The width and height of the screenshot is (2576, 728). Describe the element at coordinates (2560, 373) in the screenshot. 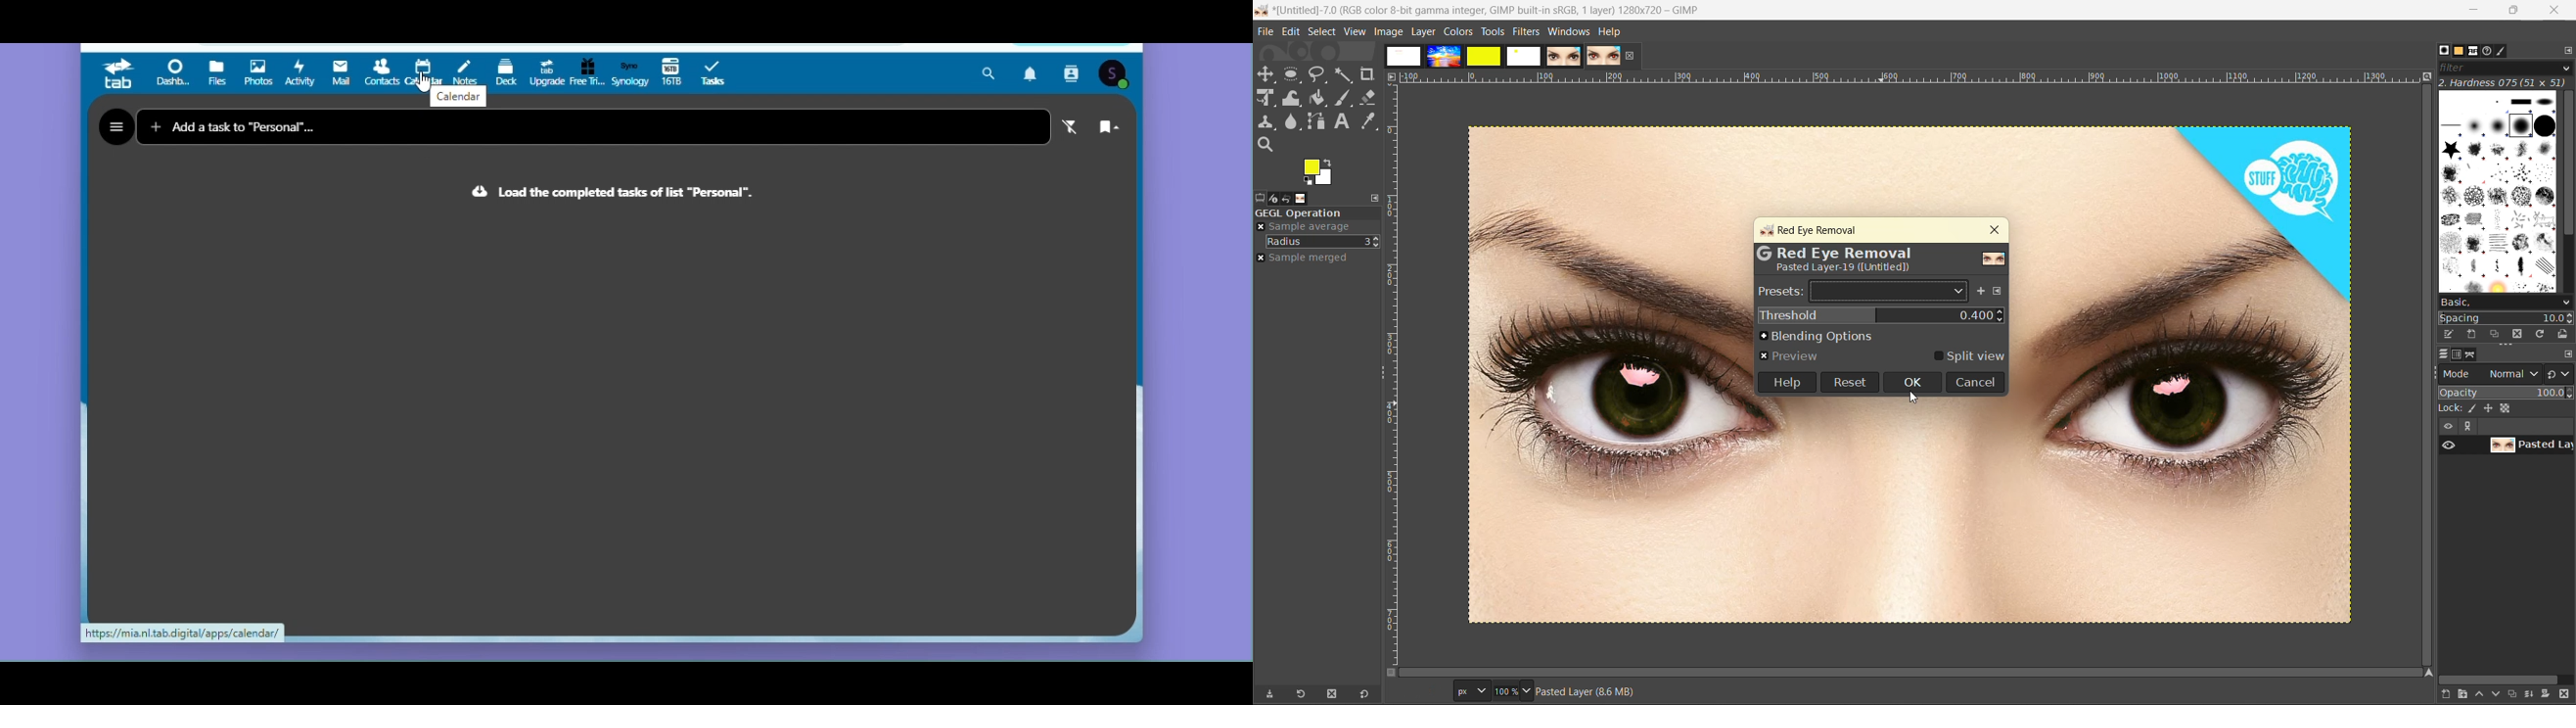

I see `switch to another group` at that location.